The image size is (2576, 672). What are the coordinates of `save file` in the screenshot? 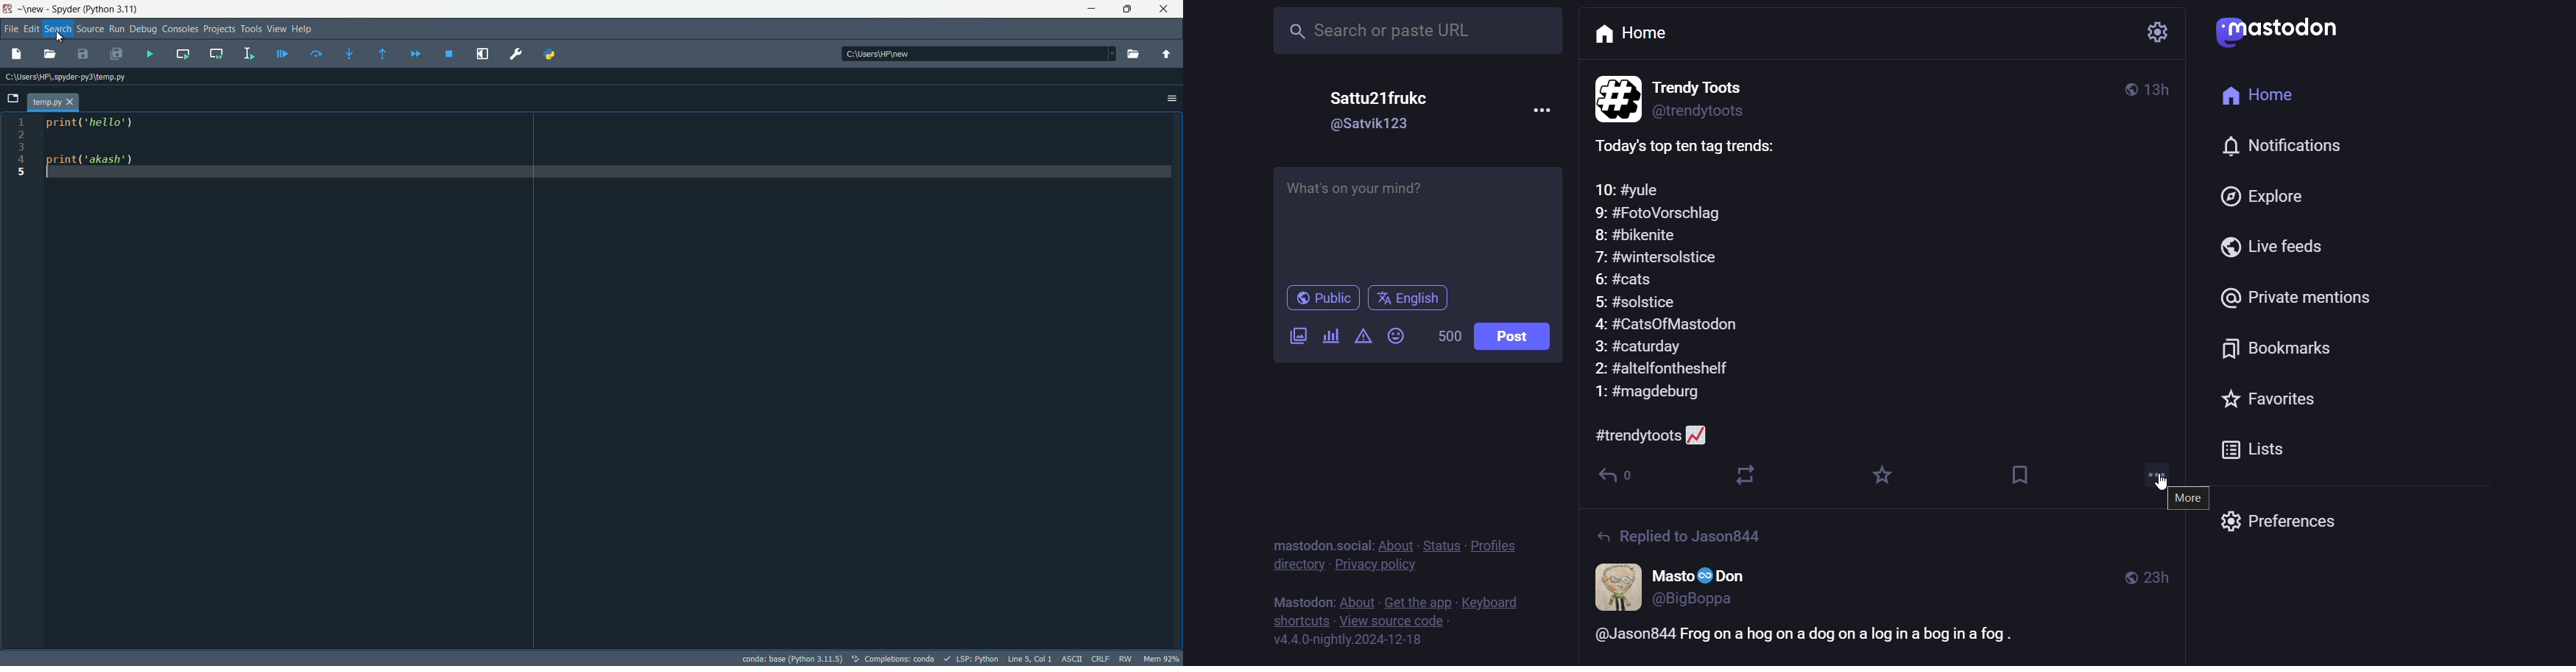 It's located at (116, 52).